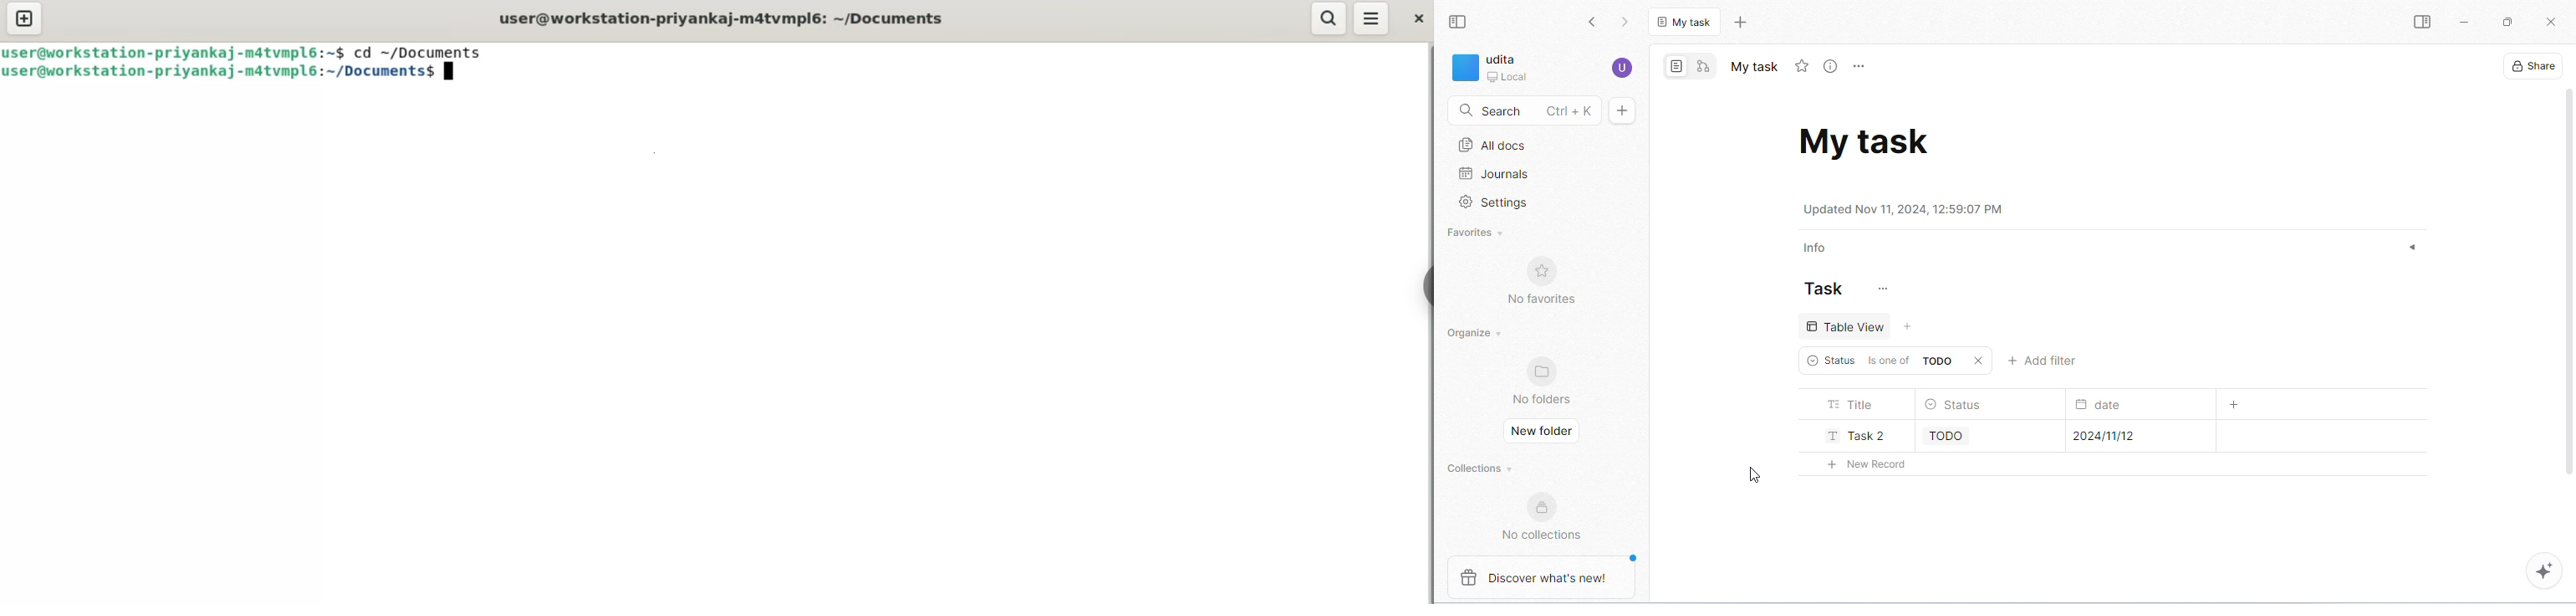 Image resolution: width=2576 pixels, height=616 pixels. I want to click on submission date for task2, so click(2102, 433).